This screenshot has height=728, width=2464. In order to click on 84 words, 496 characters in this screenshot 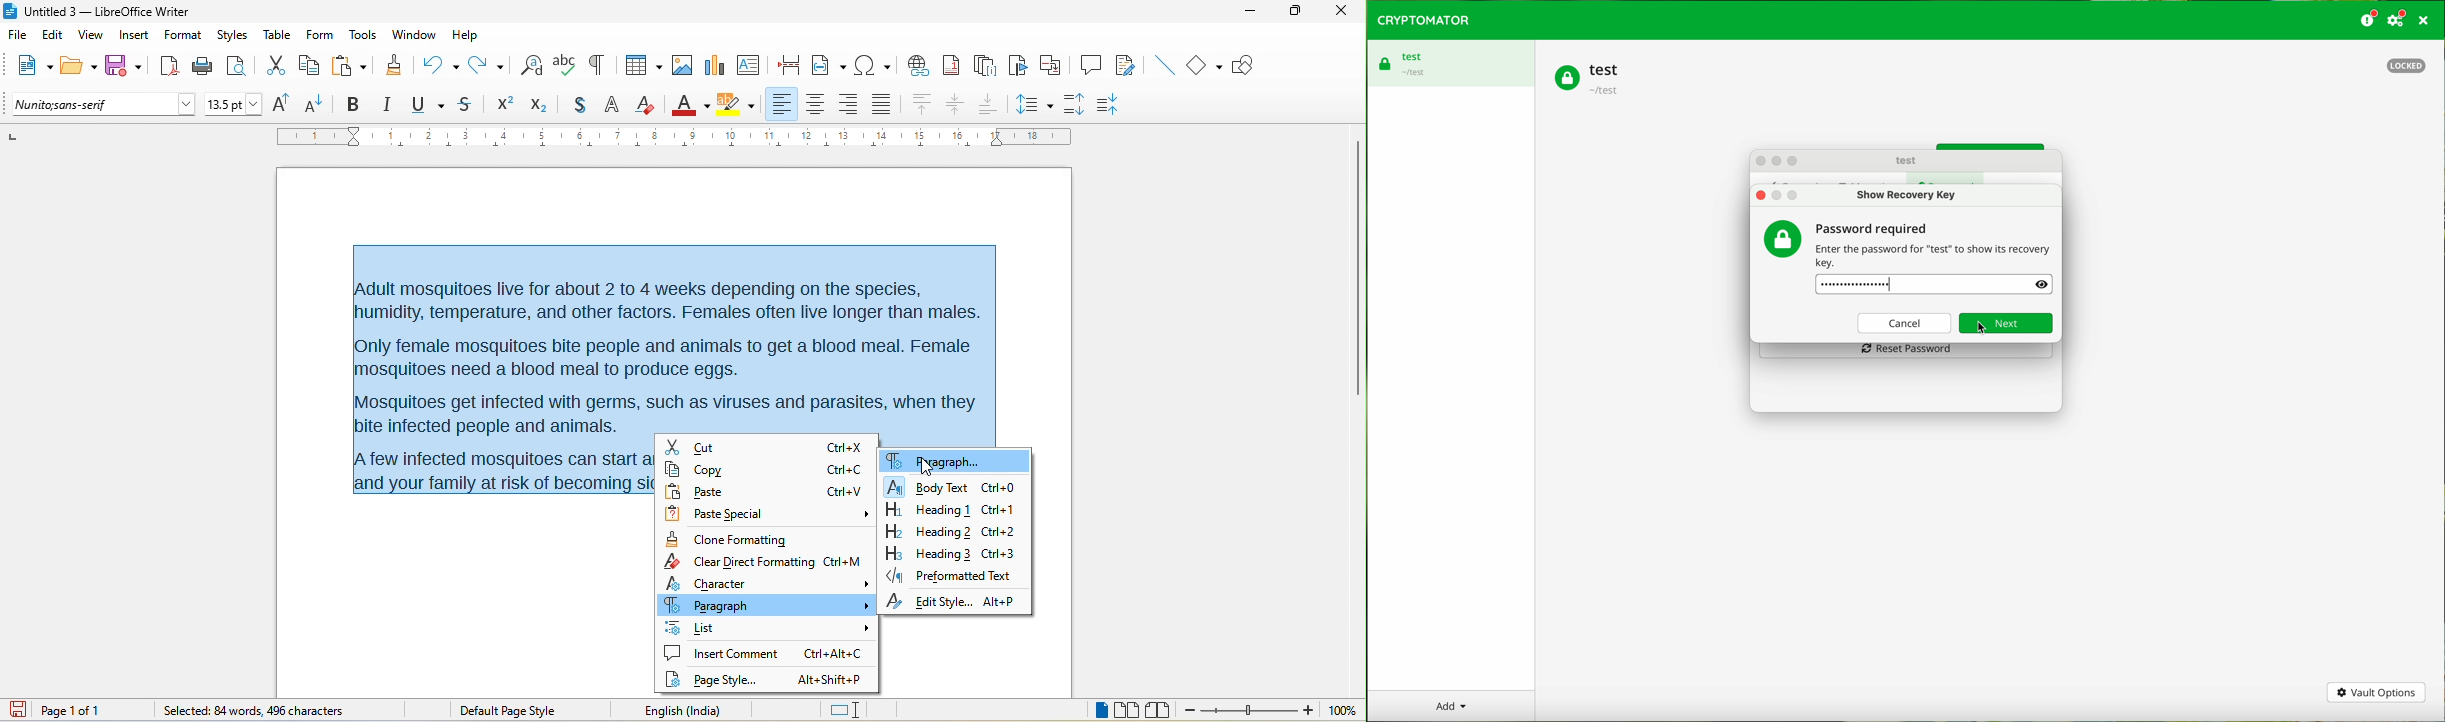, I will do `click(251, 712)`.